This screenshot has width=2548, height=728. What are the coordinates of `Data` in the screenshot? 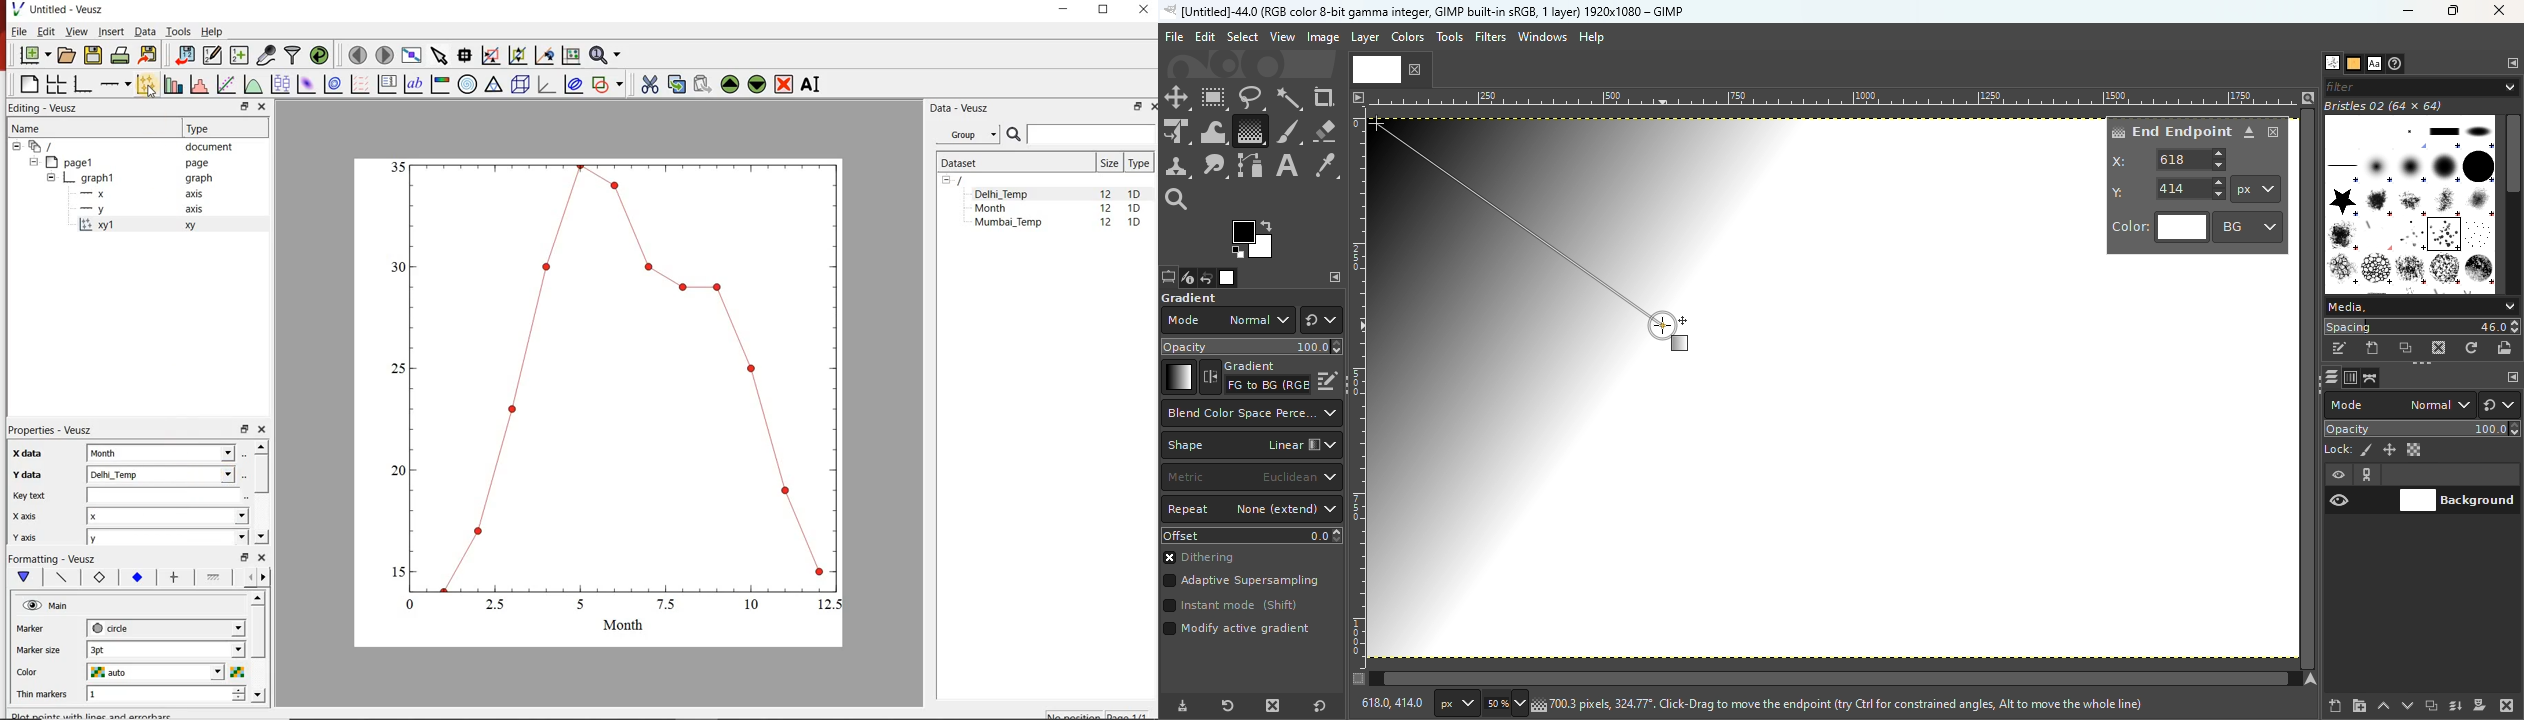 It's located at (144, 31).